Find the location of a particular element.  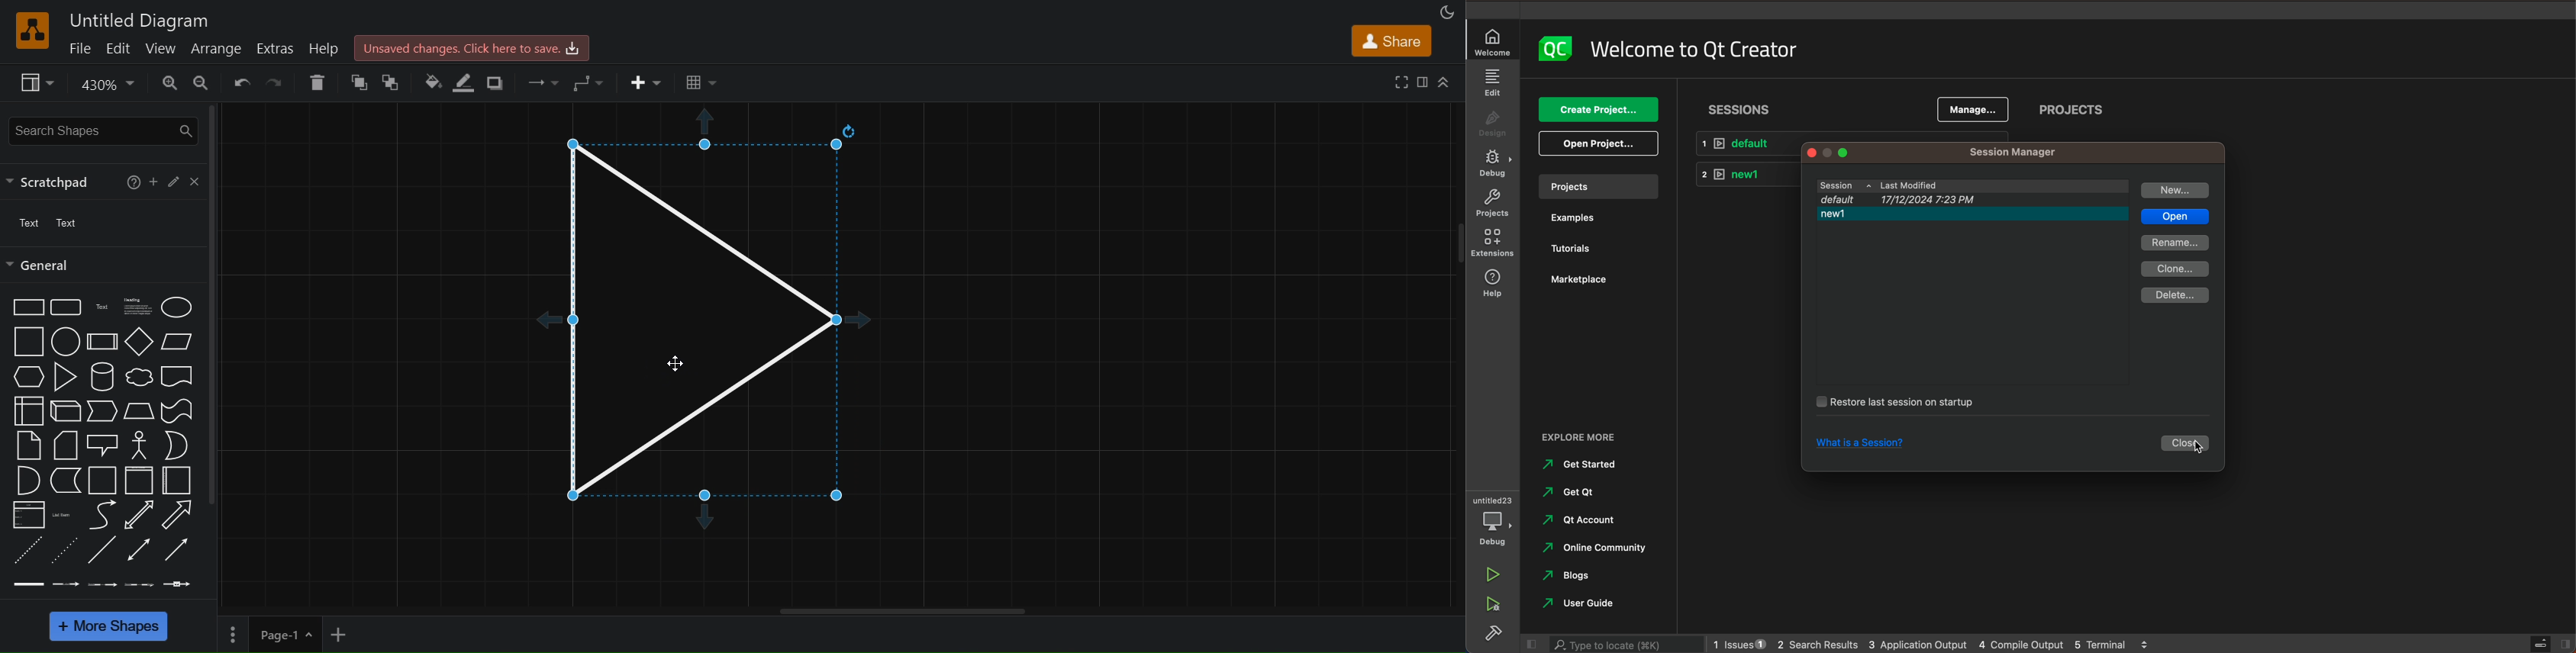

Table is located at coordinates (701, 83).